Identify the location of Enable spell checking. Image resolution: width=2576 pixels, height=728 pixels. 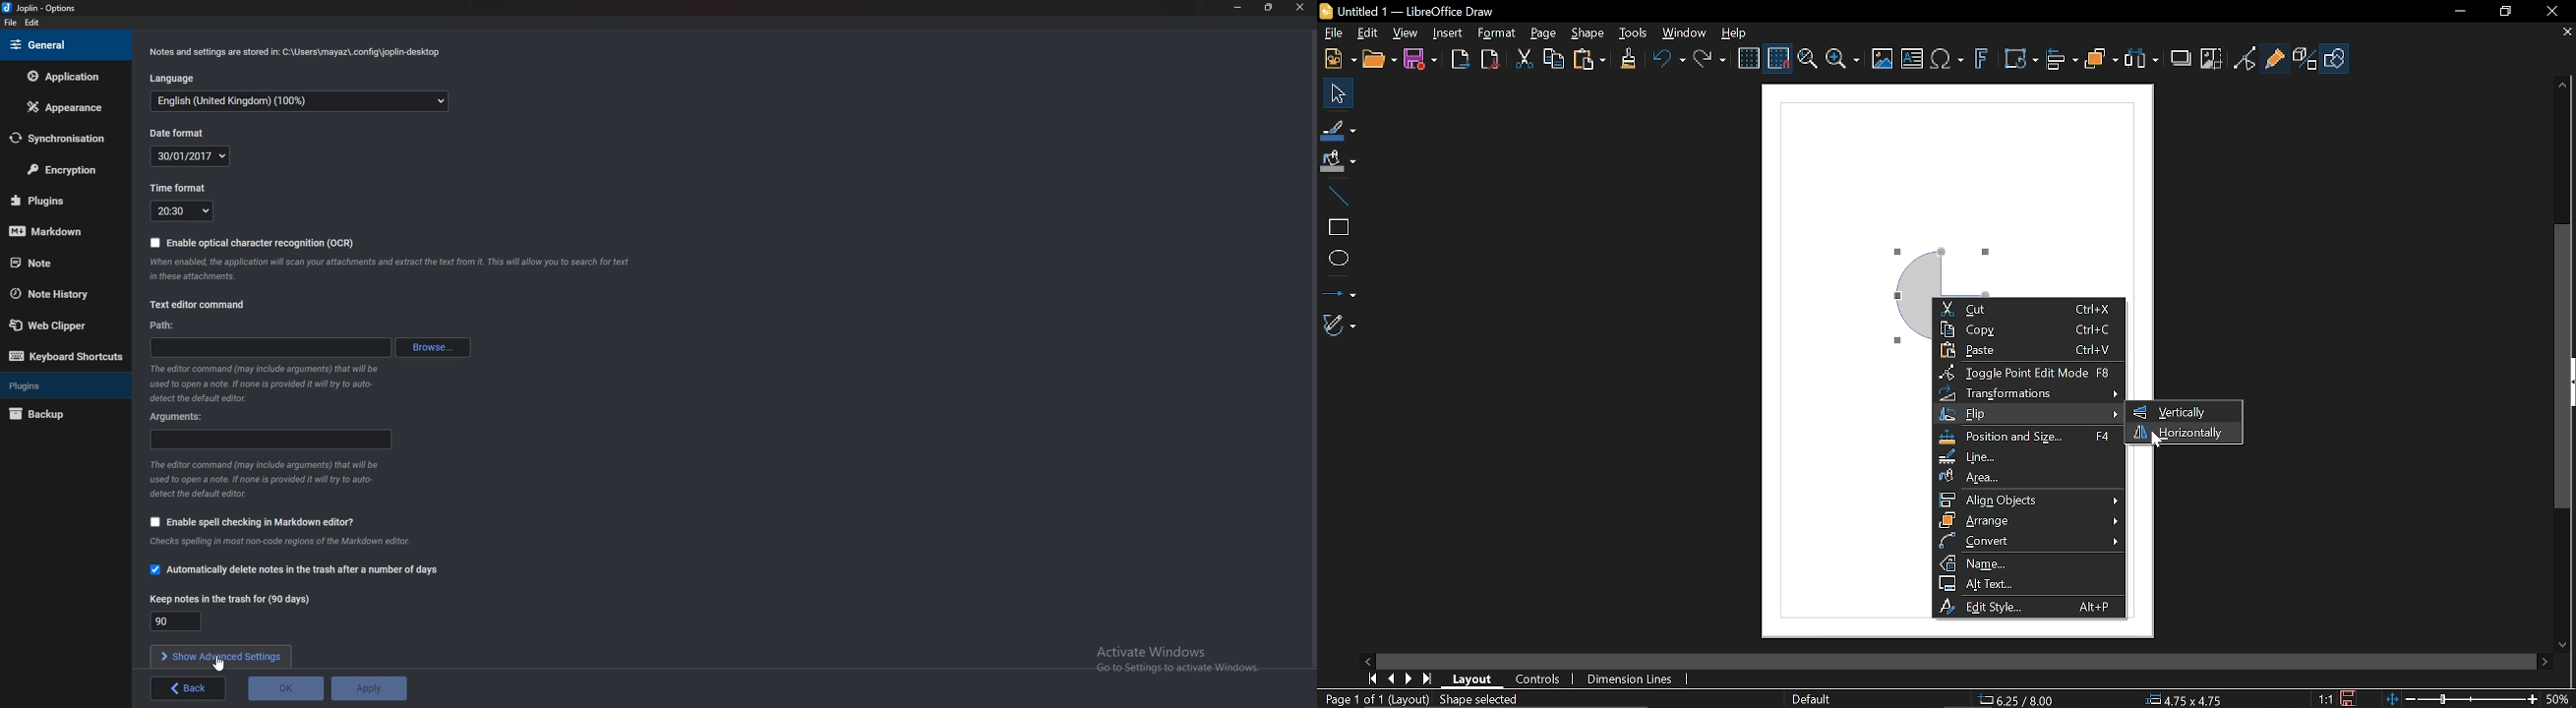
(253, 522).